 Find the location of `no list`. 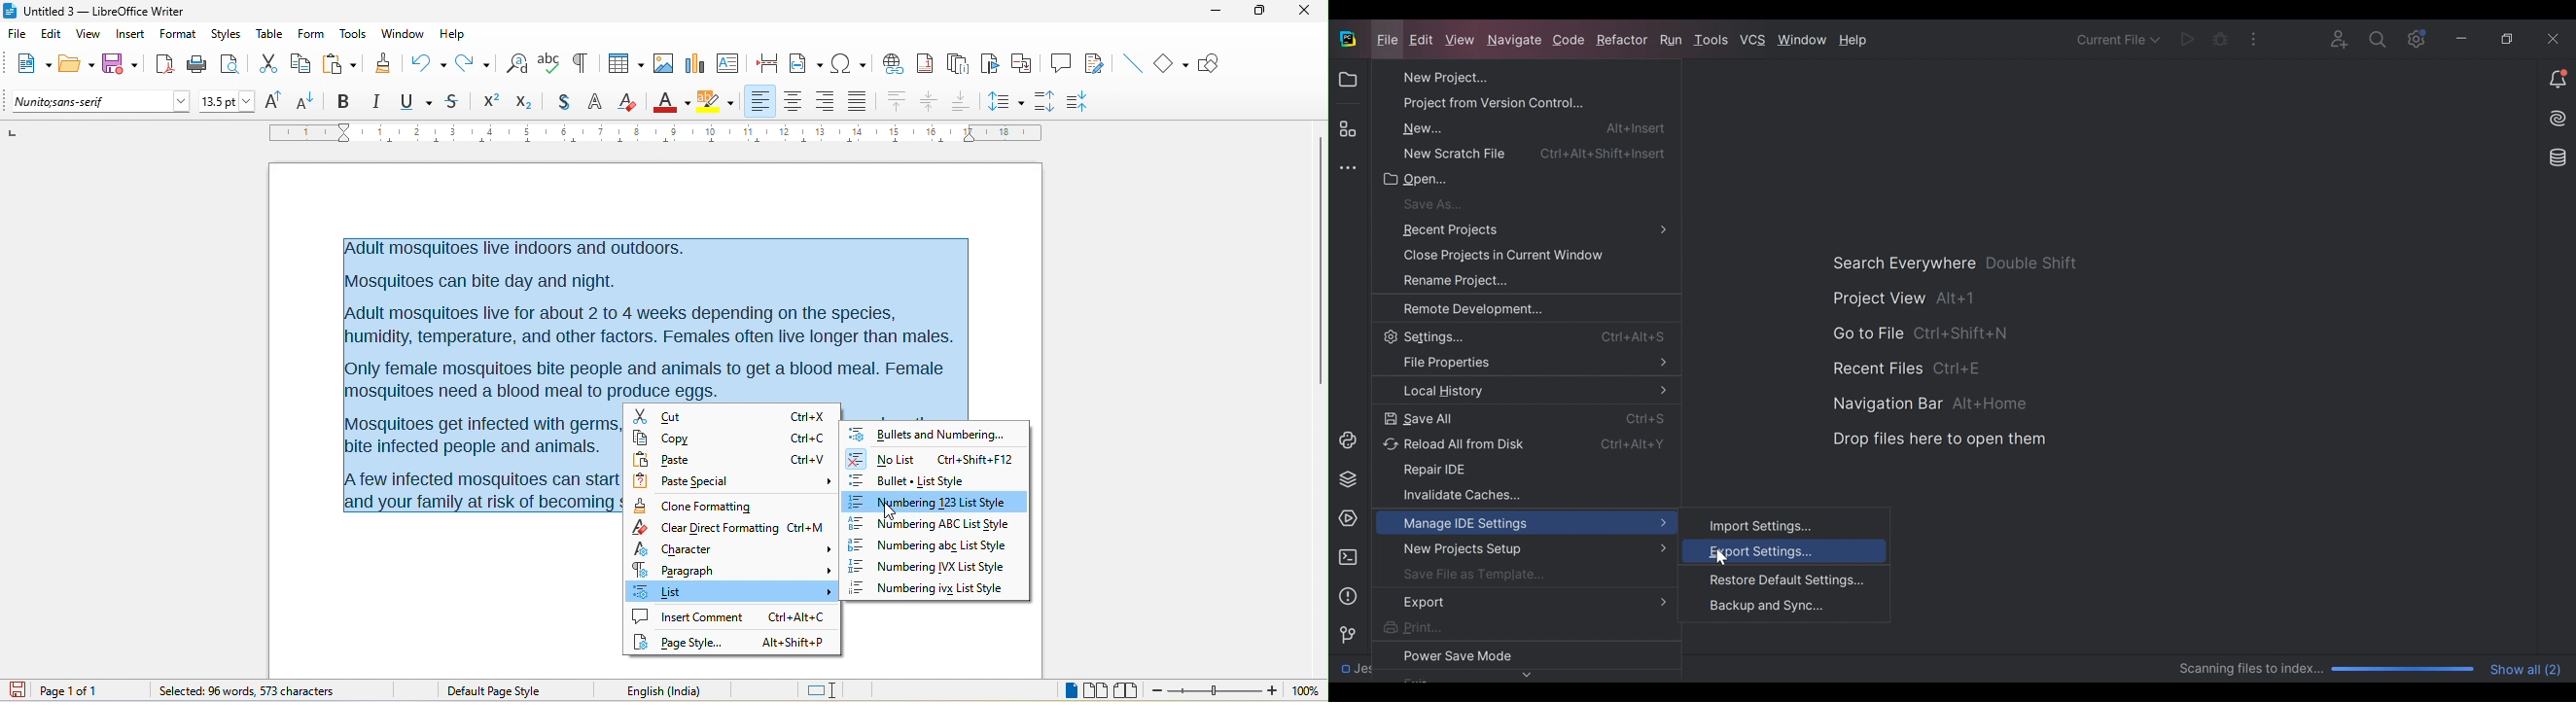

no list is located at coordinates (932, 459).